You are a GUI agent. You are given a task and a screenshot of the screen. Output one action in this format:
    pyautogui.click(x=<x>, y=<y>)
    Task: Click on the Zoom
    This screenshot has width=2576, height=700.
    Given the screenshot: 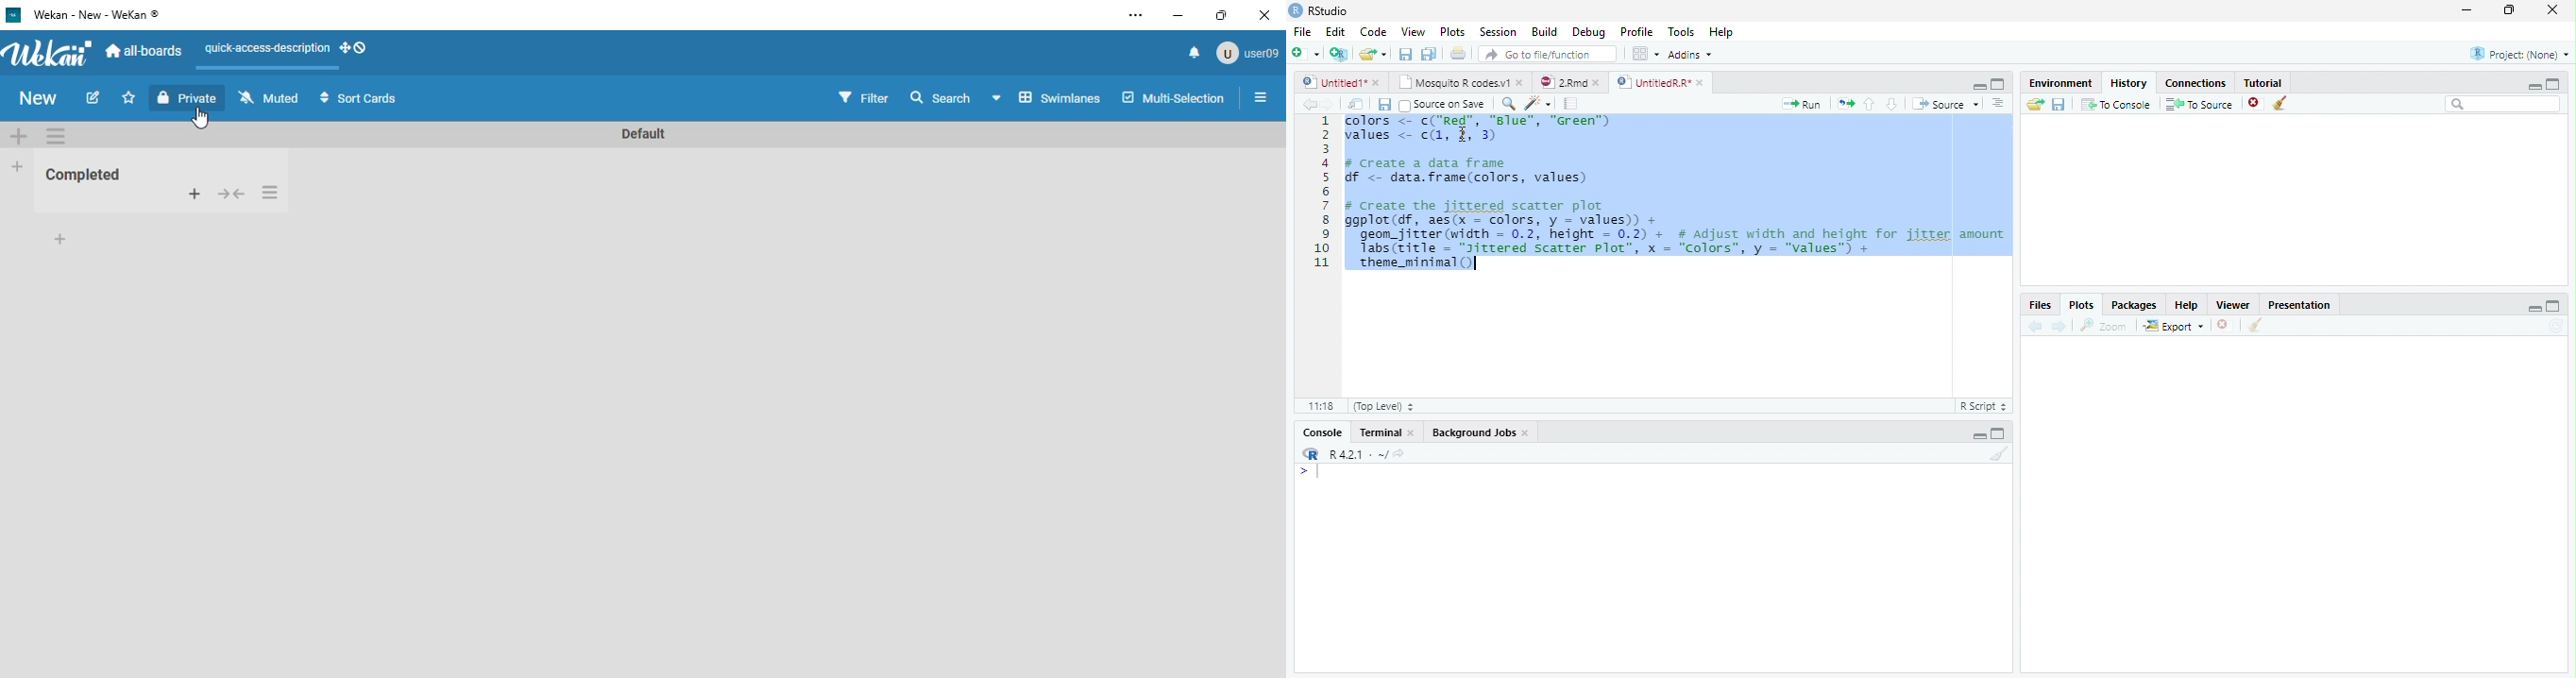 What is the action you would take?
    pyautogui.click(x=2104, y=326)
    